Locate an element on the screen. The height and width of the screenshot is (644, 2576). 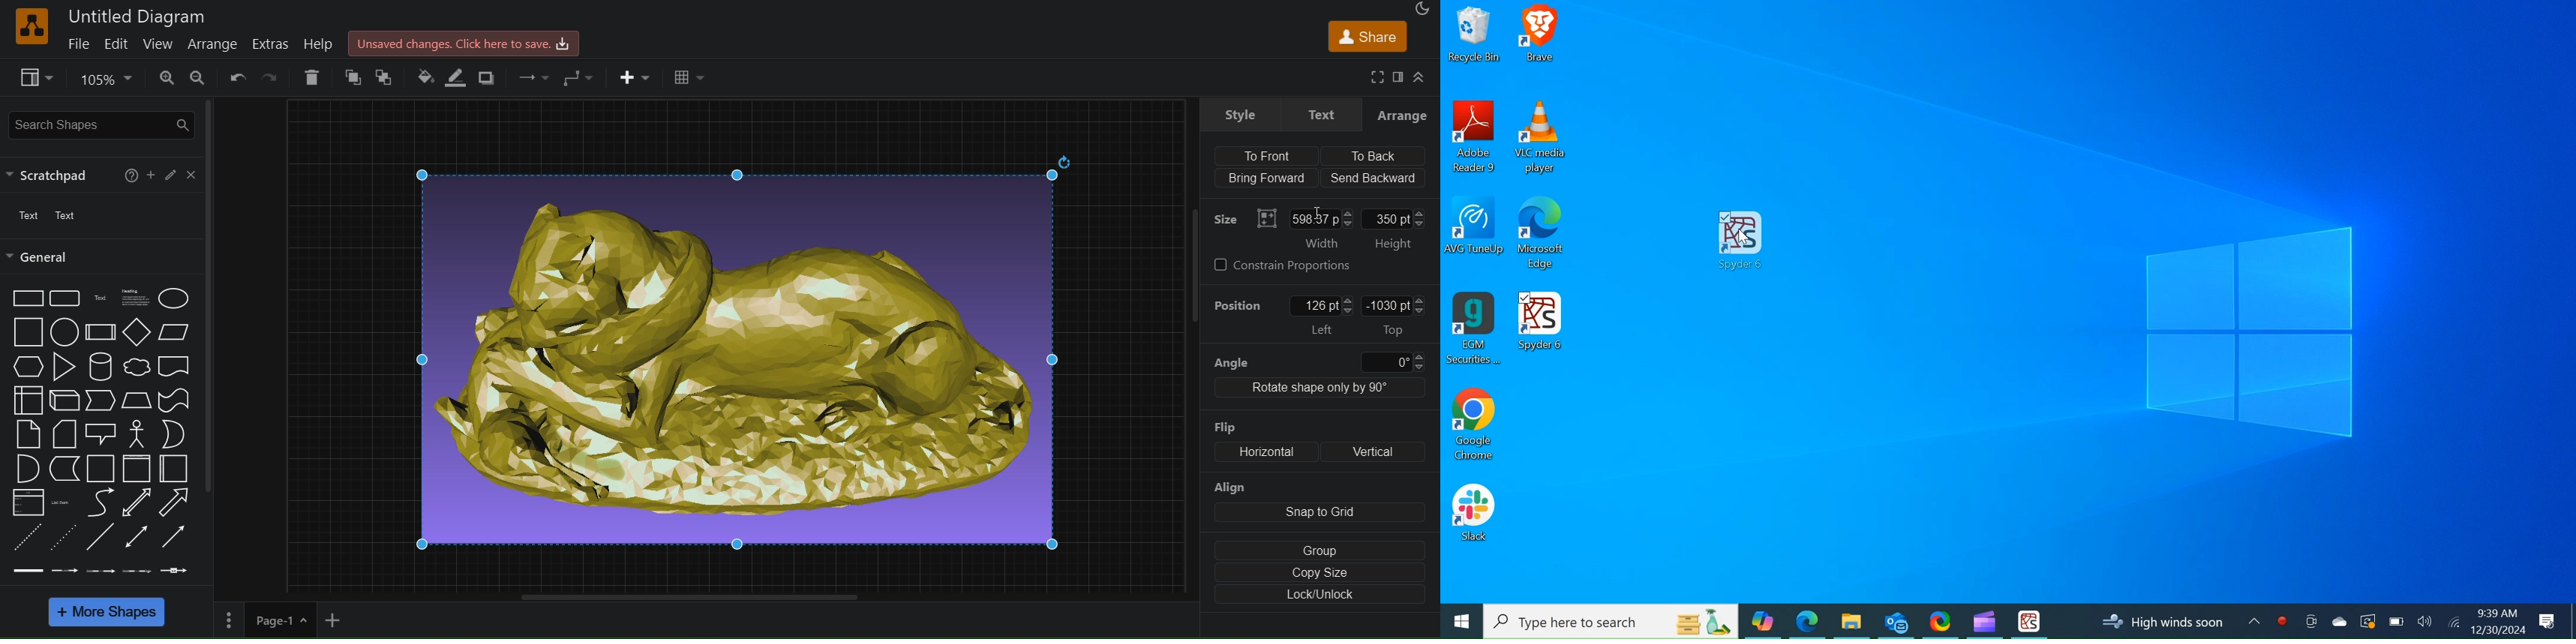
ShareX Desktop Icon is located at coordinates (1940, 620).